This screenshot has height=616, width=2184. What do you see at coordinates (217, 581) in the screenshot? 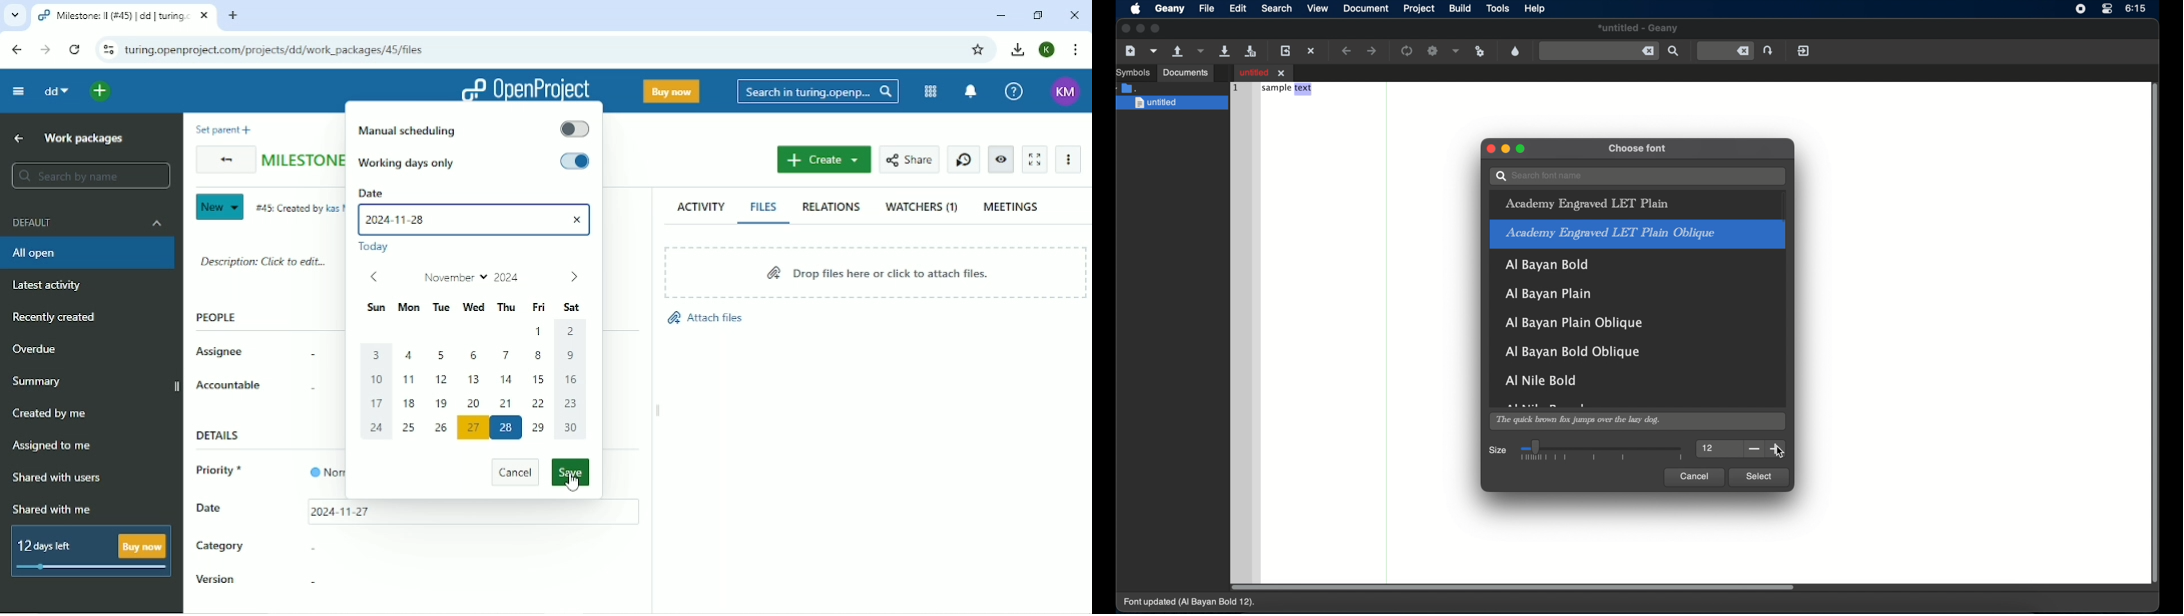
I see `Version` at bounding box center [217, 581].